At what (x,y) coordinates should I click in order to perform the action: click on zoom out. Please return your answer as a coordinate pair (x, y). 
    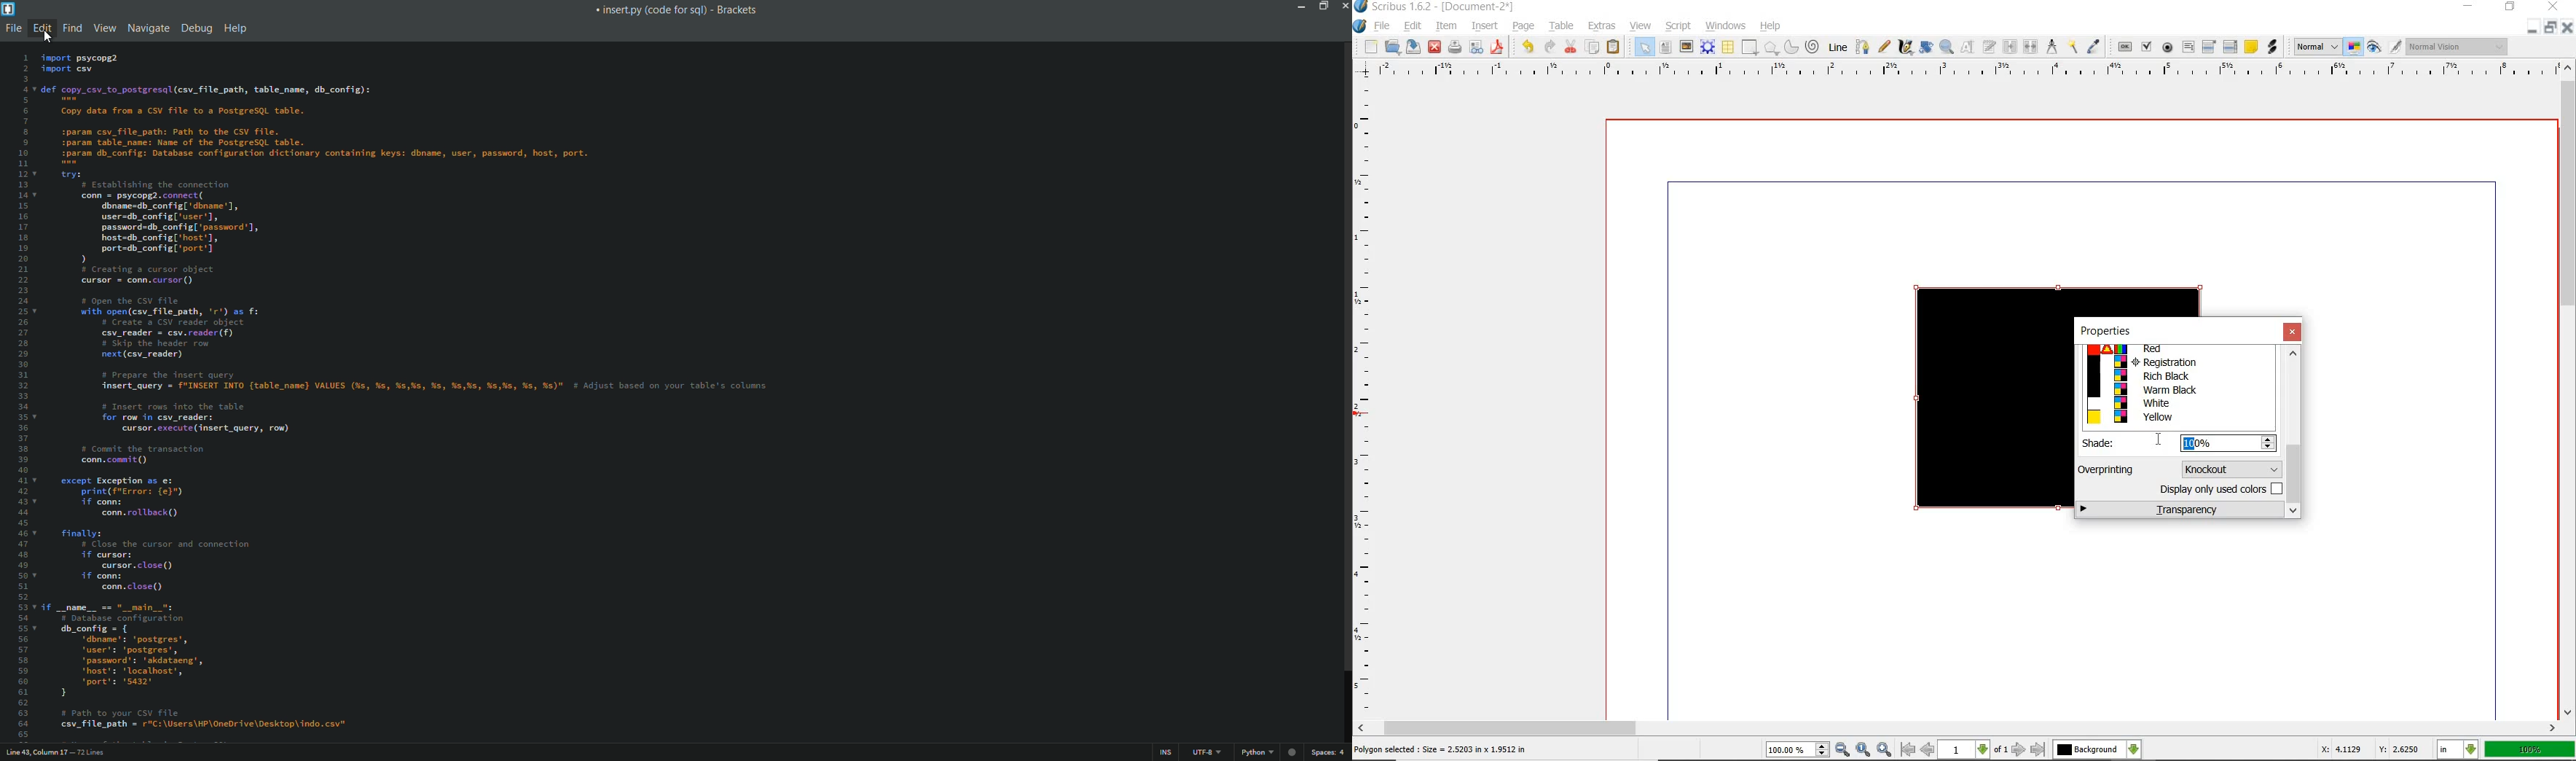
    Looking at the image, I should click on (1843, 749).